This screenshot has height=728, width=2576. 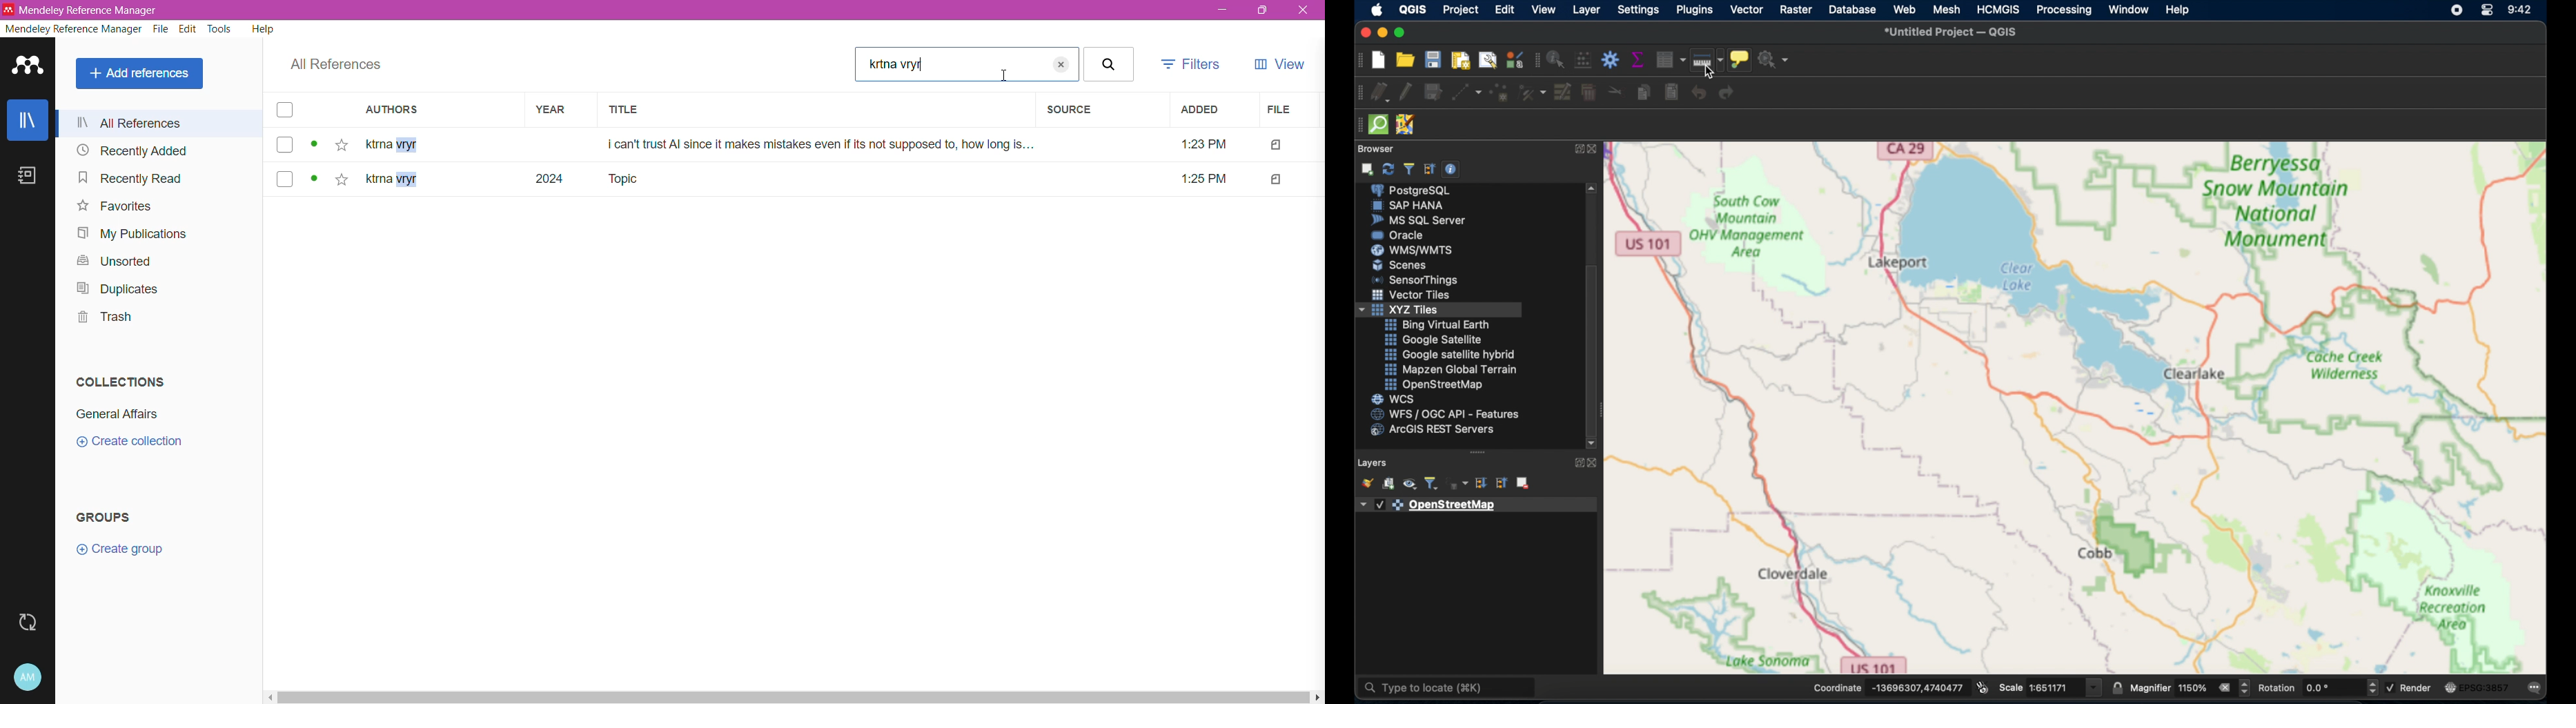 I want to click on file type, so click(x=1276, y=180).